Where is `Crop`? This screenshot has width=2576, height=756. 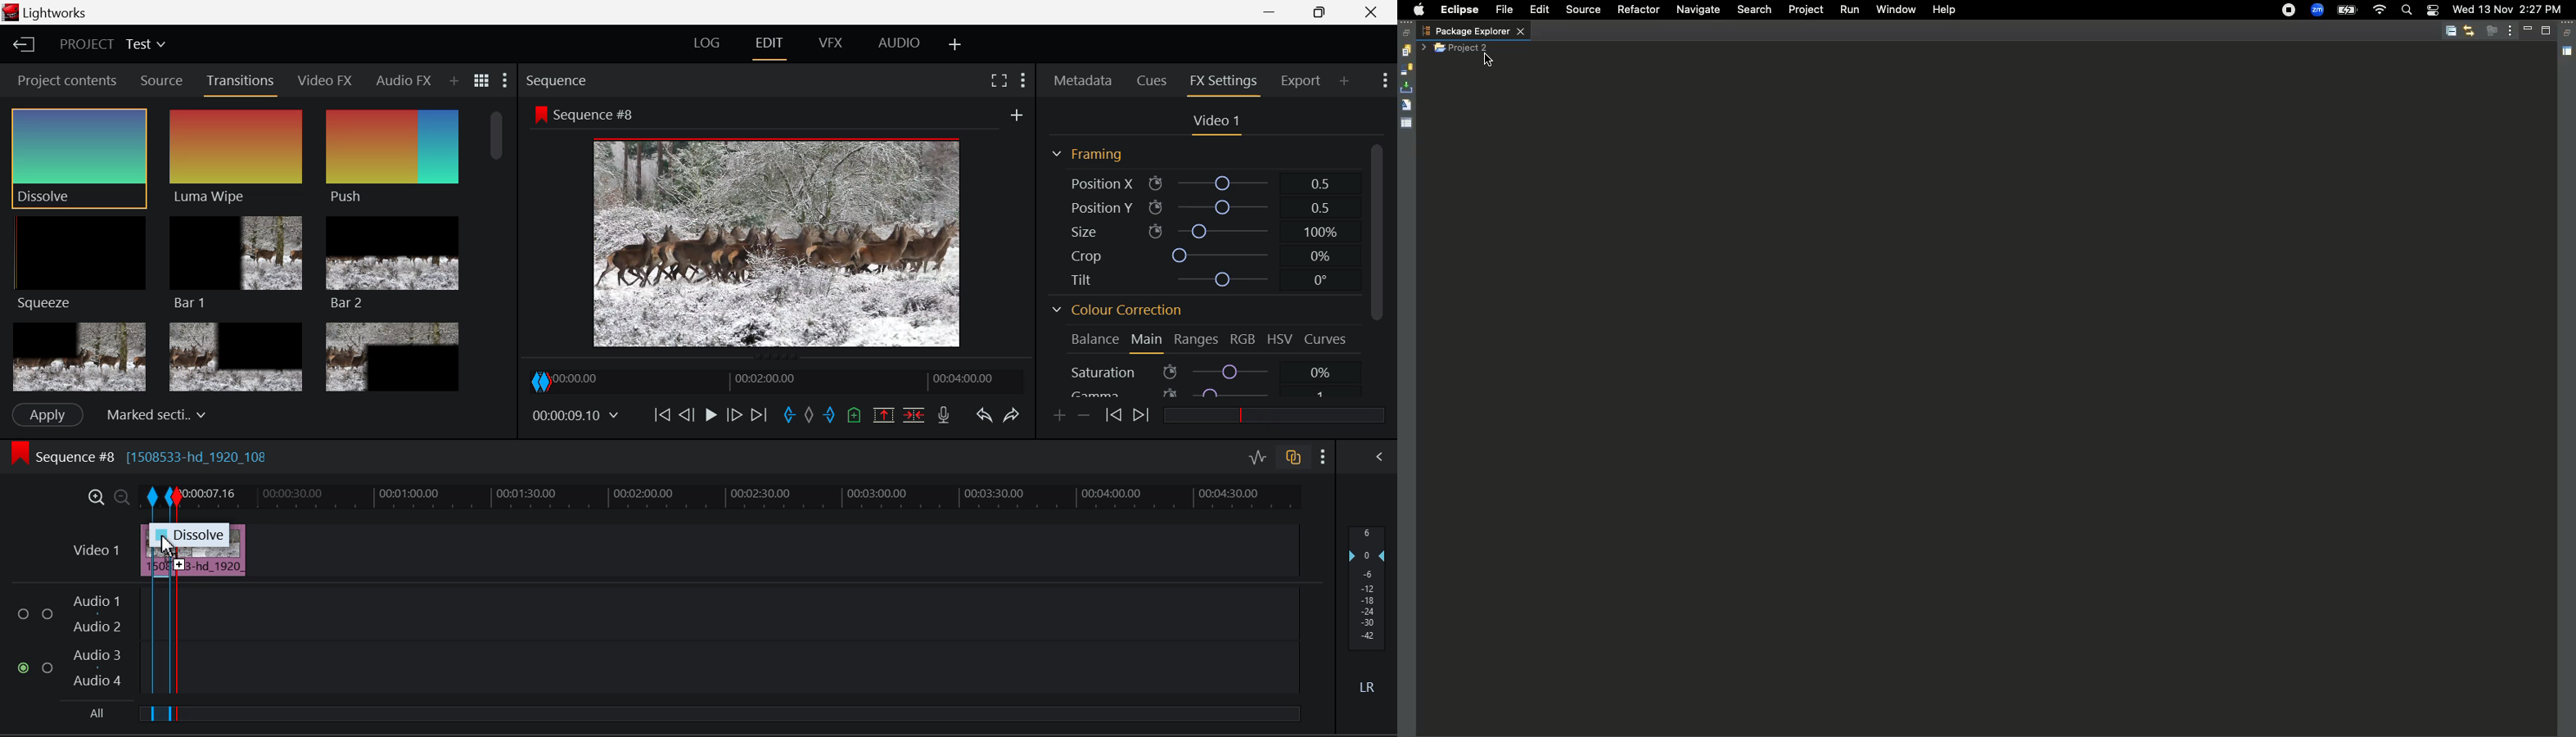
Crop is located at coordinates (1197, 253).